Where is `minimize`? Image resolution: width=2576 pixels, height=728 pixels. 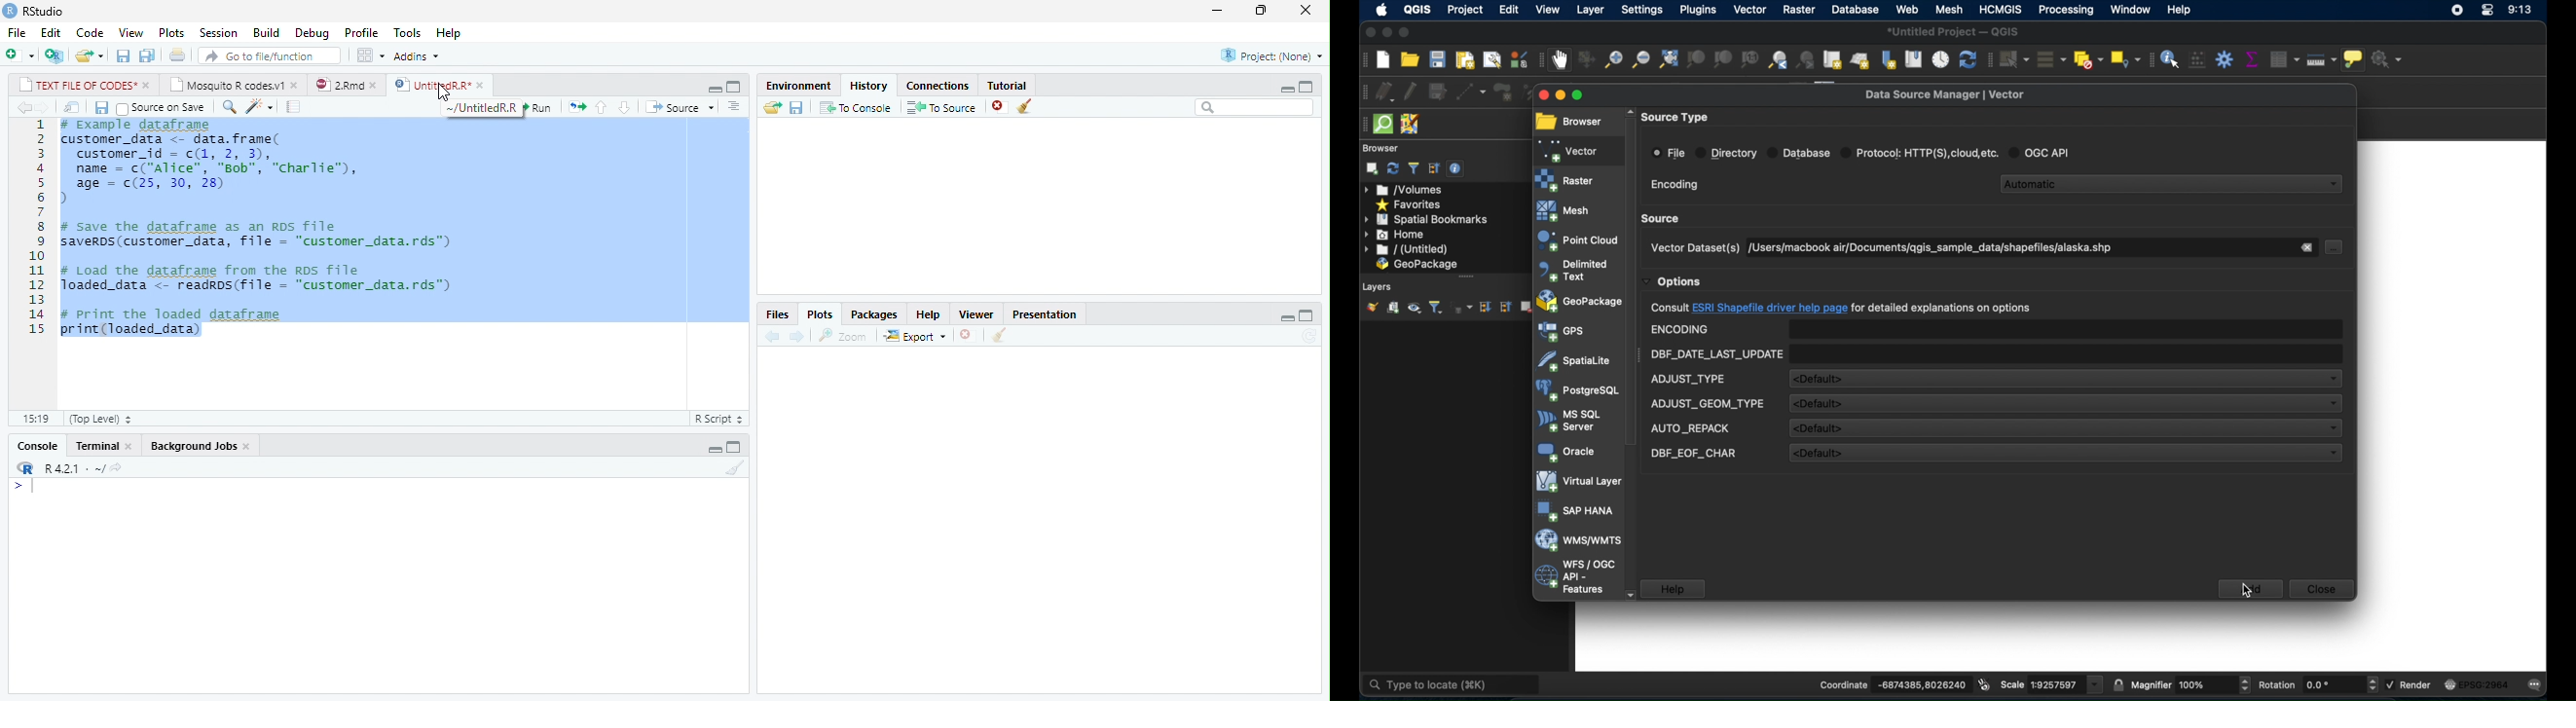 minimize is located at coordinates (715, 90).